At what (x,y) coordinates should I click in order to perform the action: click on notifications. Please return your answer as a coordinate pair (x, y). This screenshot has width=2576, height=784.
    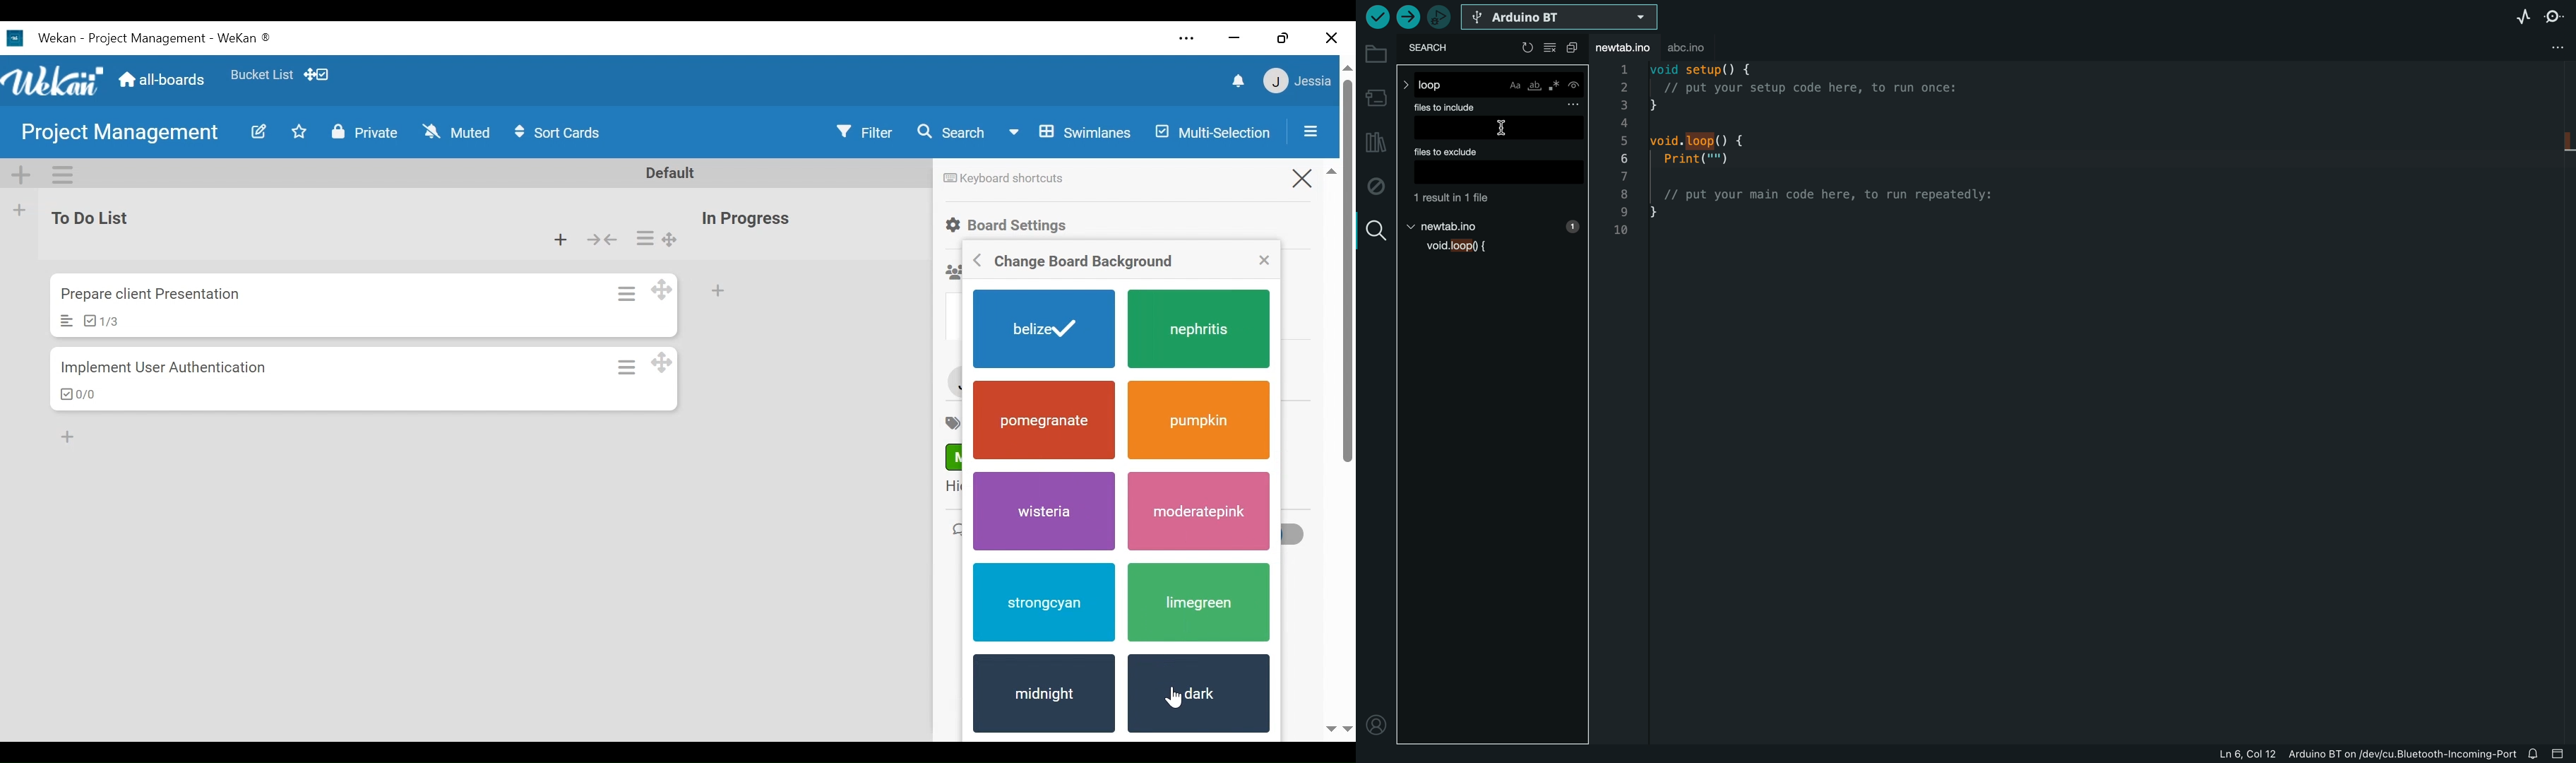
    Looking at the image, I should click on (1228, 80).